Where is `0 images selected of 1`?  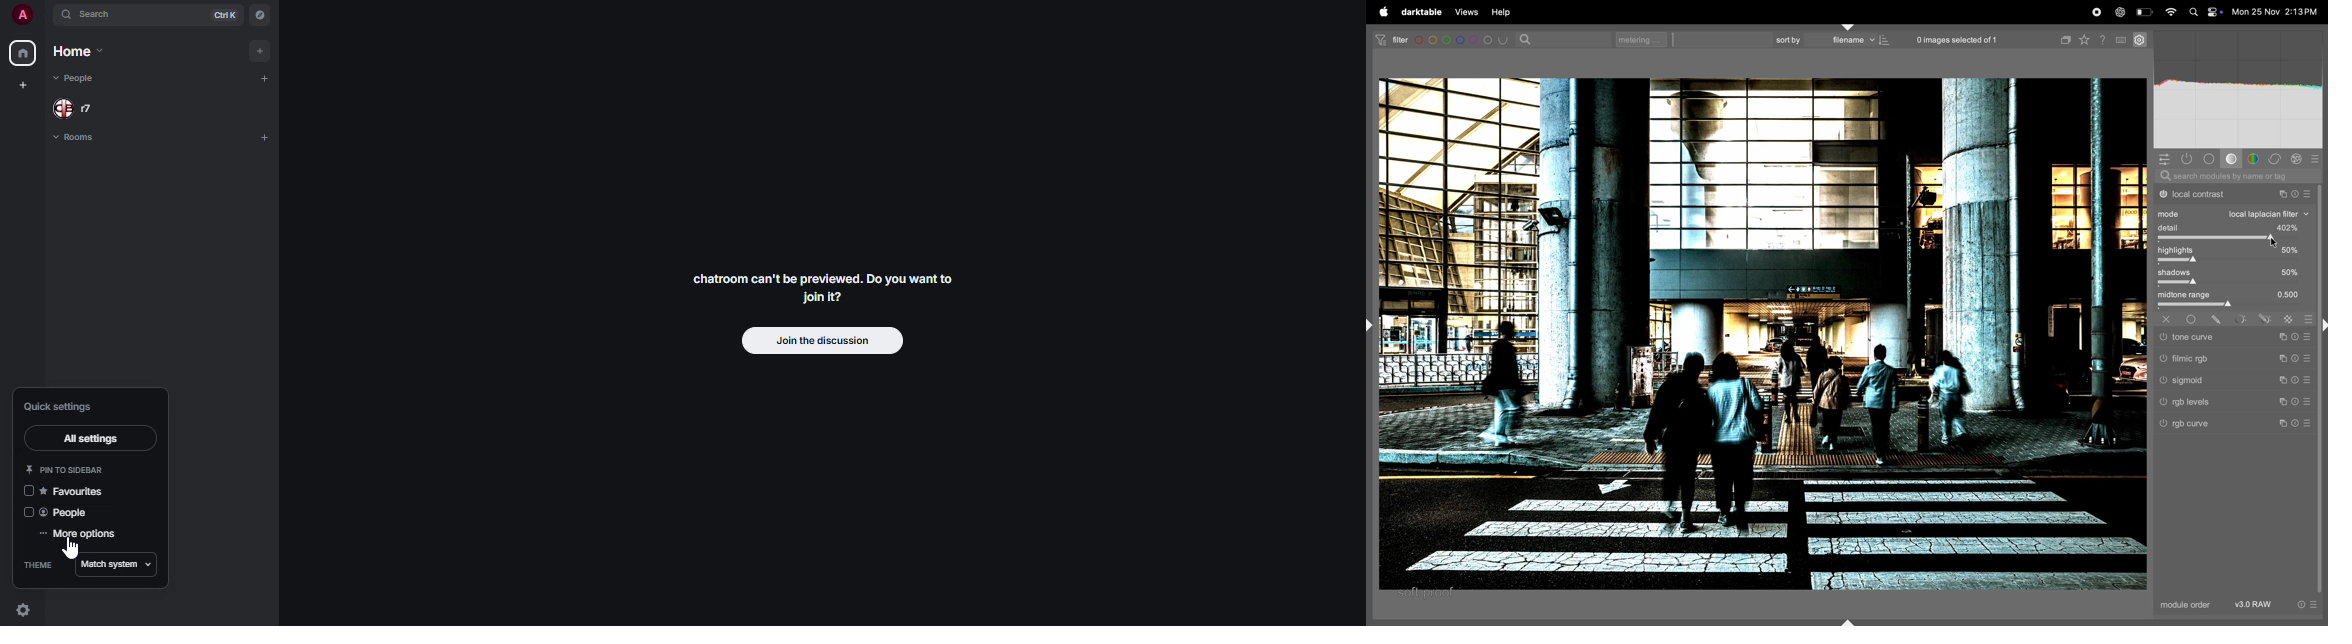 0 images selected of 1 is located at coordinates (1958, 37).